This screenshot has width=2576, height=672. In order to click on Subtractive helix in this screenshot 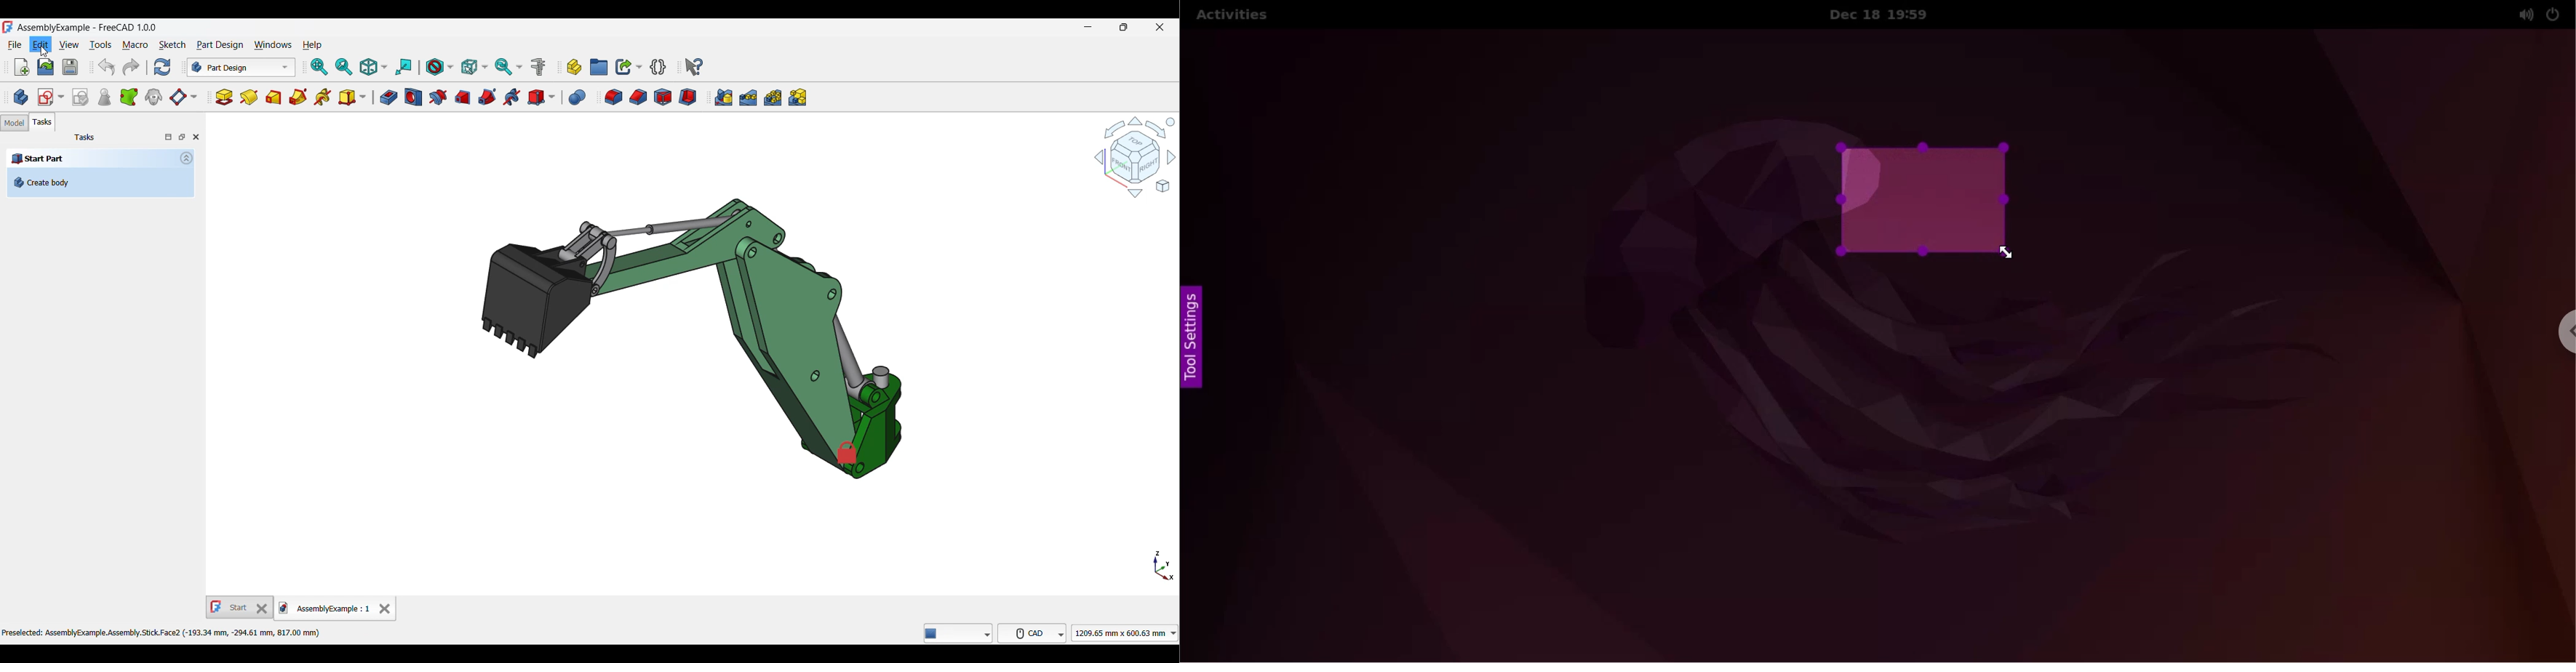, I will do `click(512, 98)`.